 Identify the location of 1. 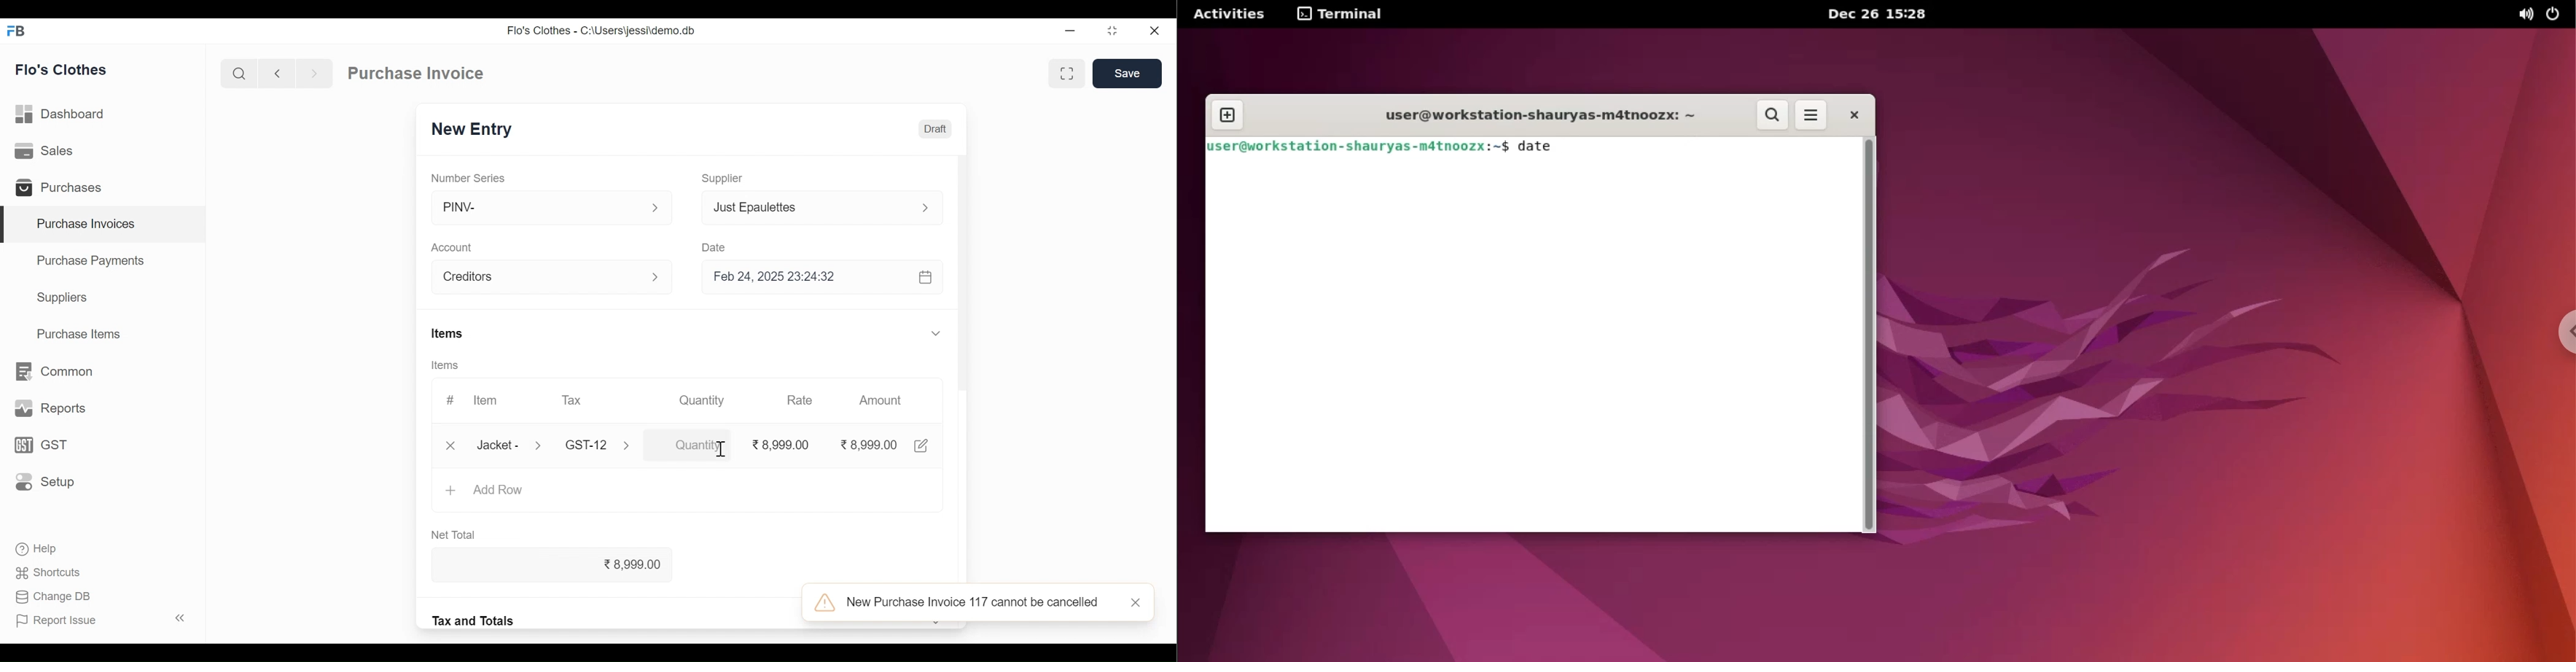
(688, 445).